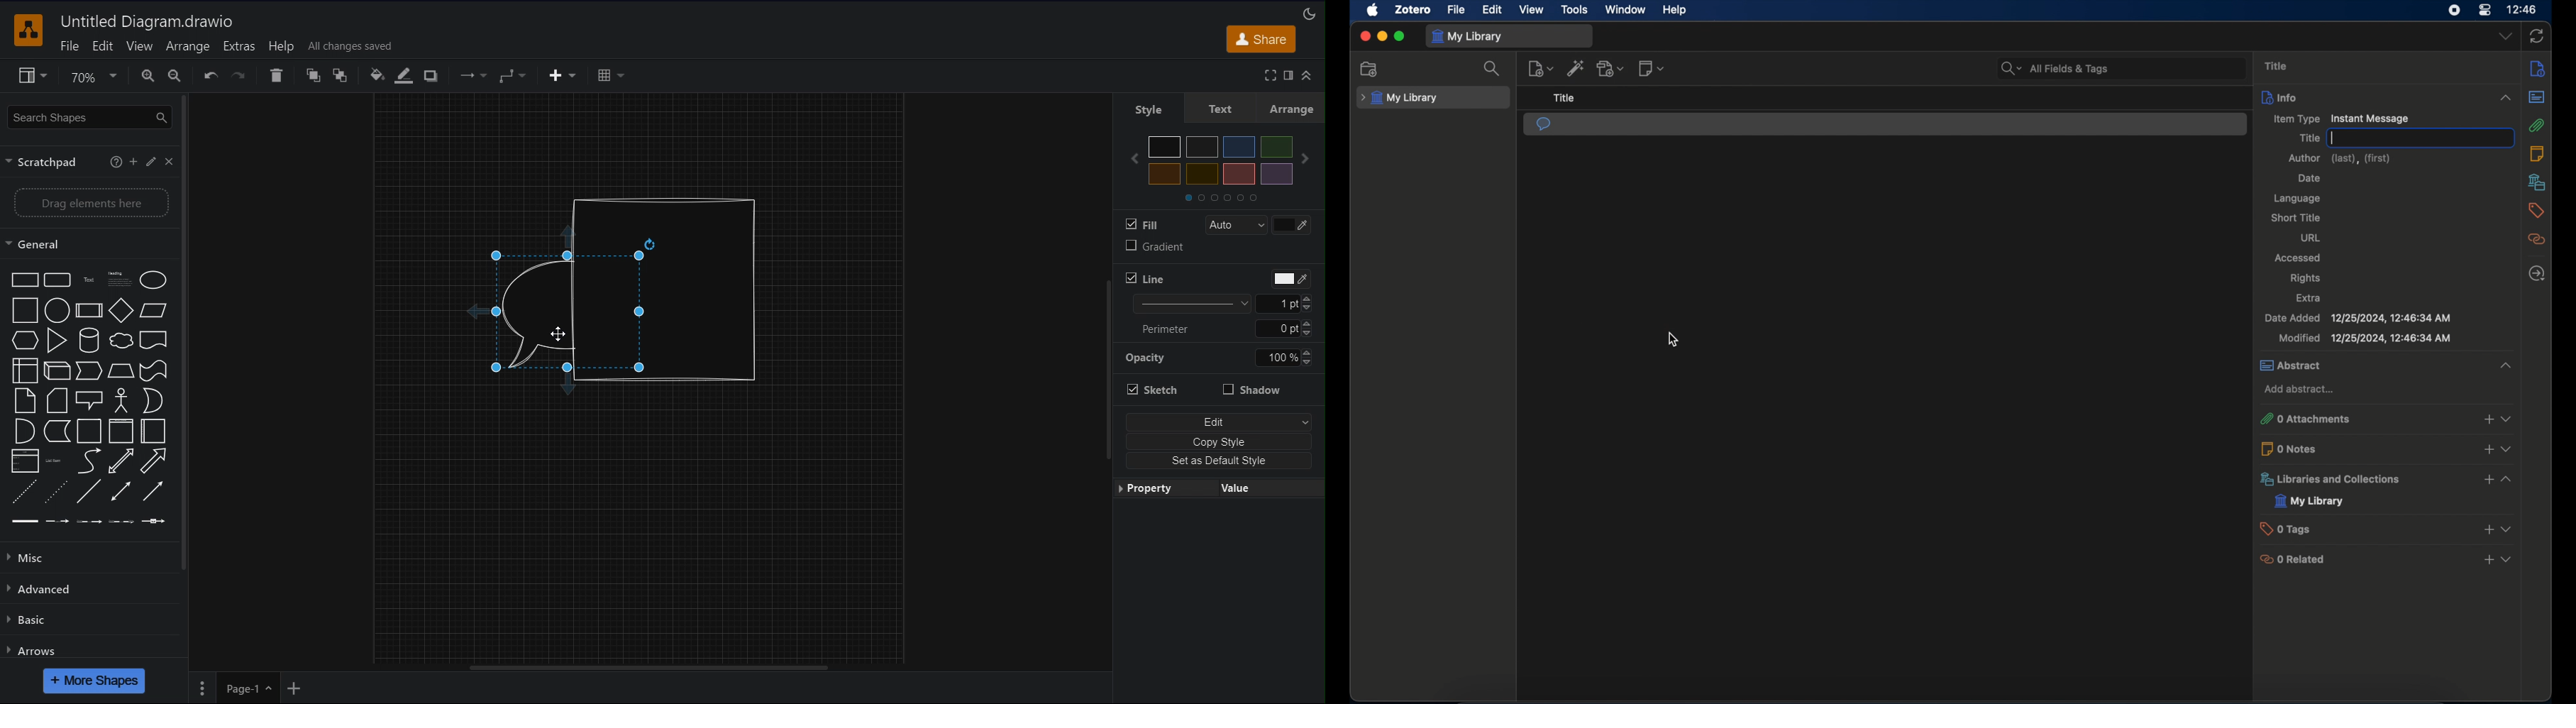 The image size is (2576, 728). Describe the element at coordinates (565, 75) in the screenshot. I see `Insert` at that location.